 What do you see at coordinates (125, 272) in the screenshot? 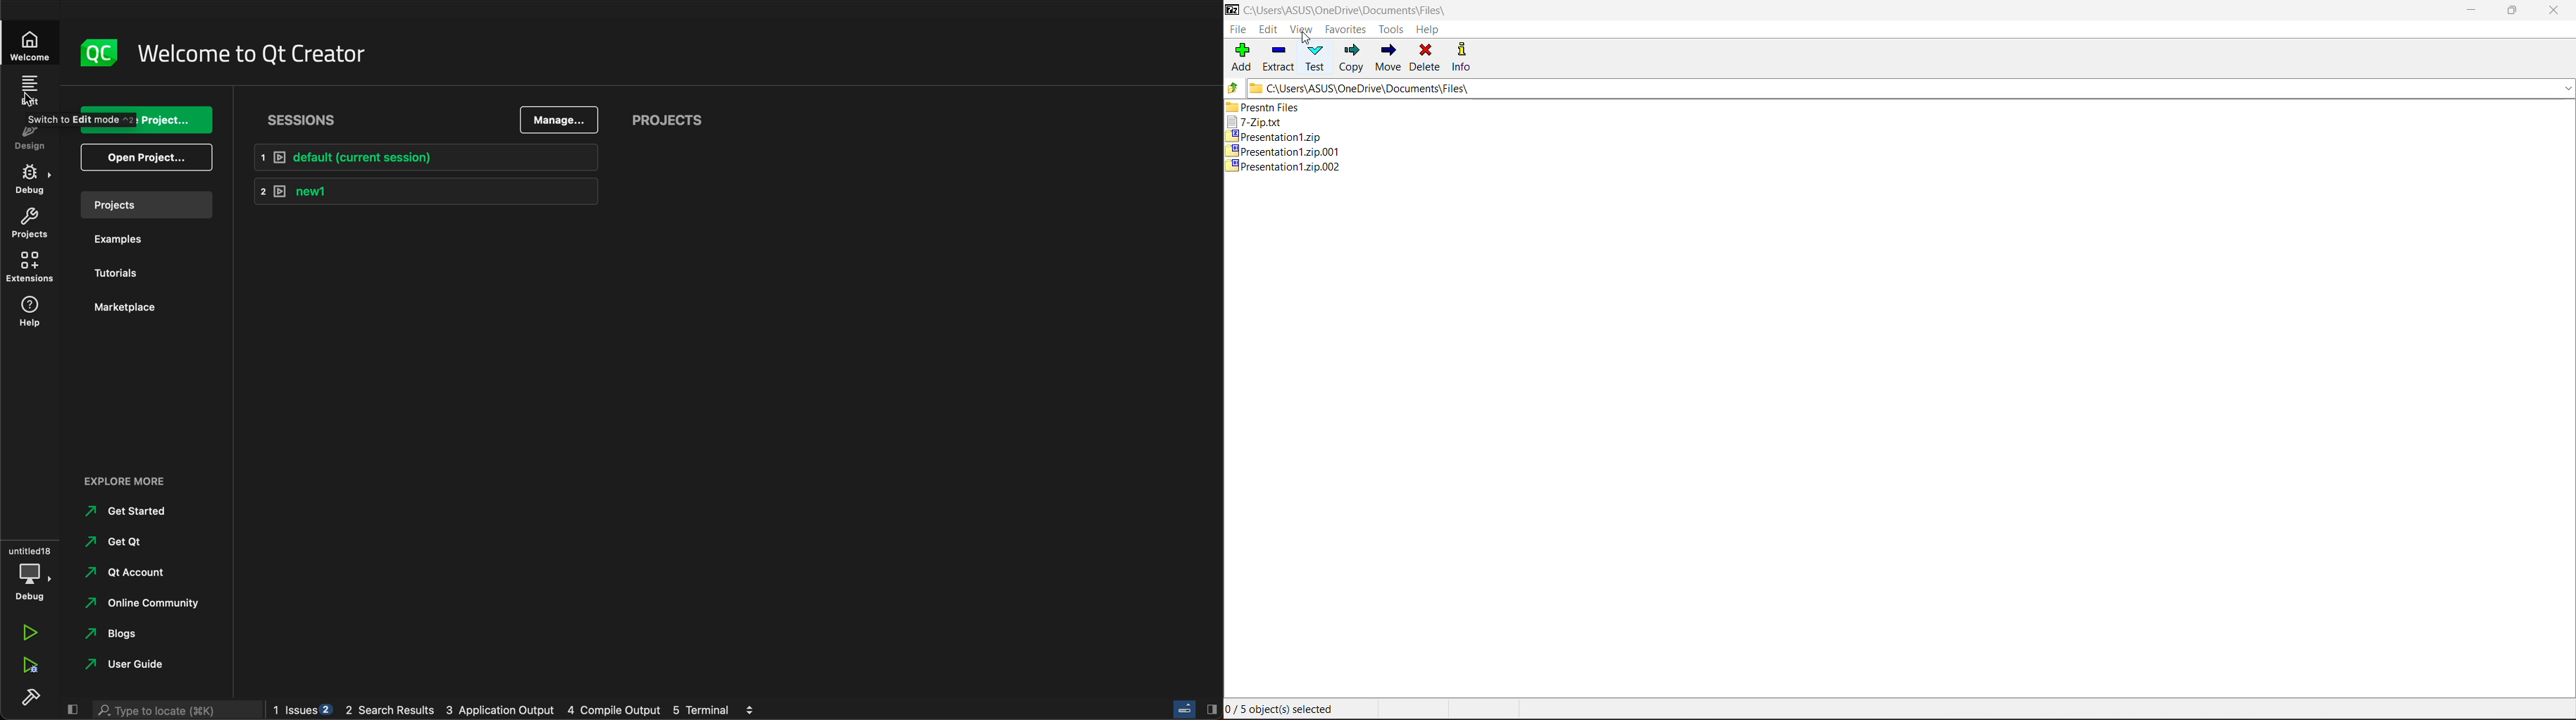
I see `tutorials` at bounding box center [125, 272].